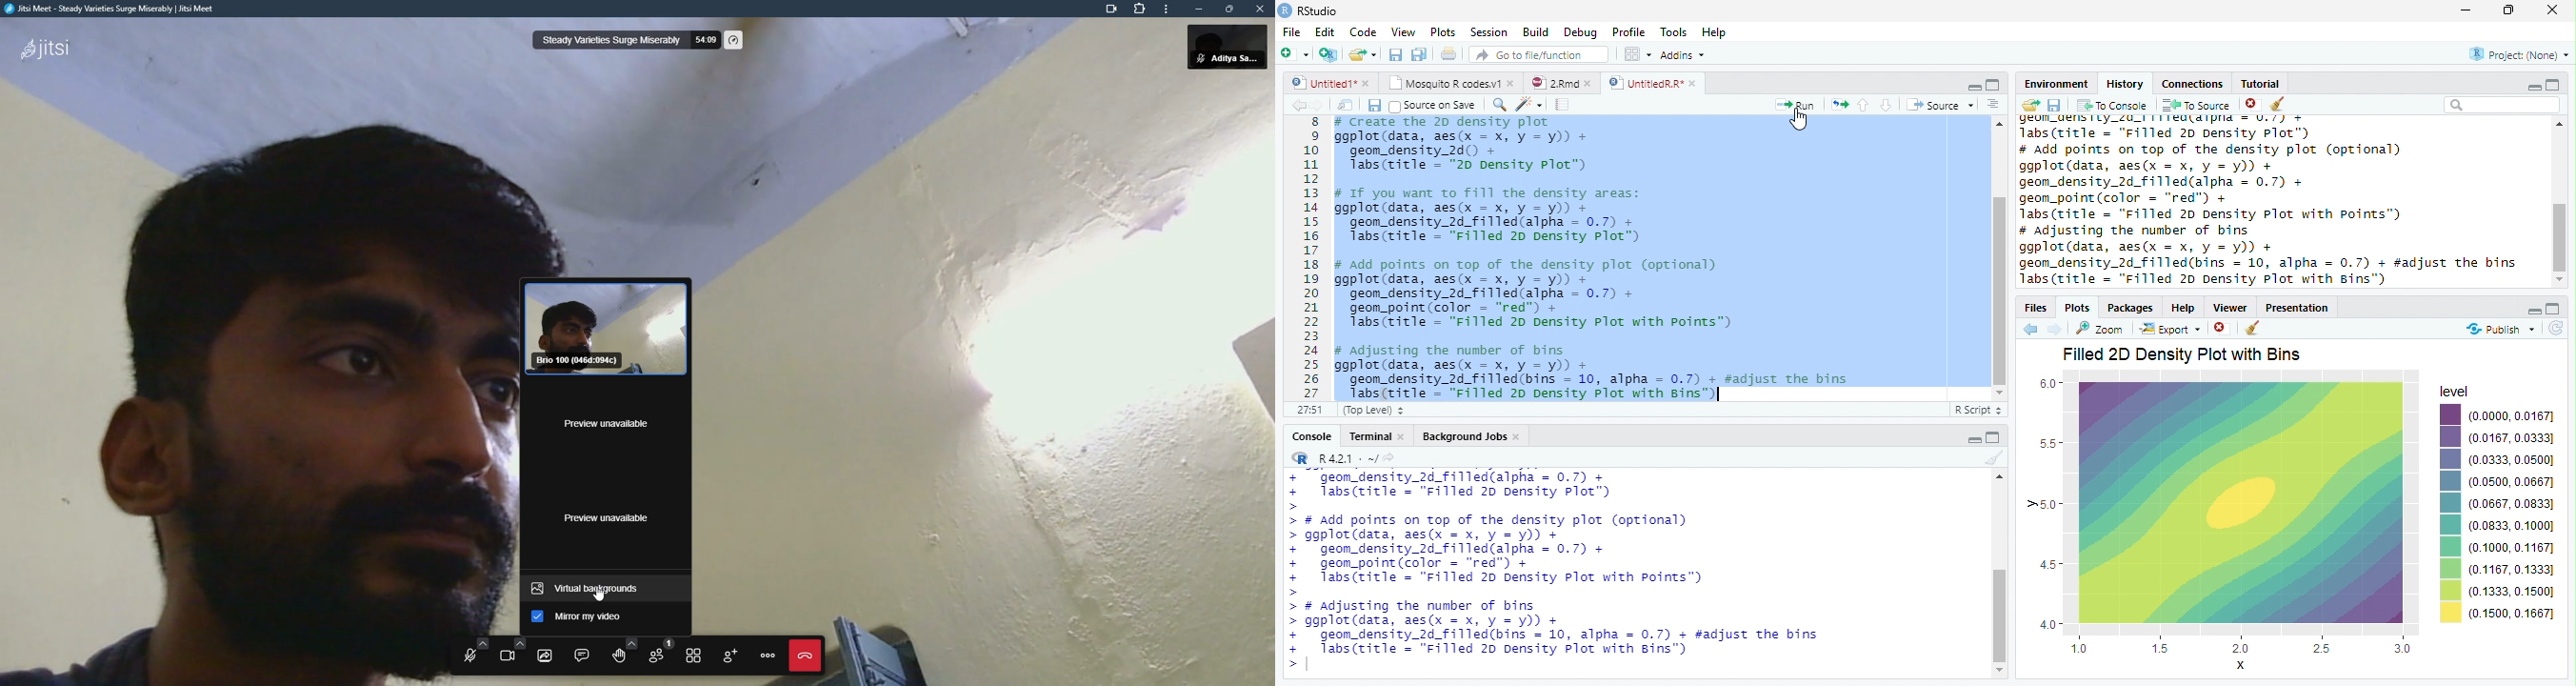  I want to click on minimize, so click(1974, 440).